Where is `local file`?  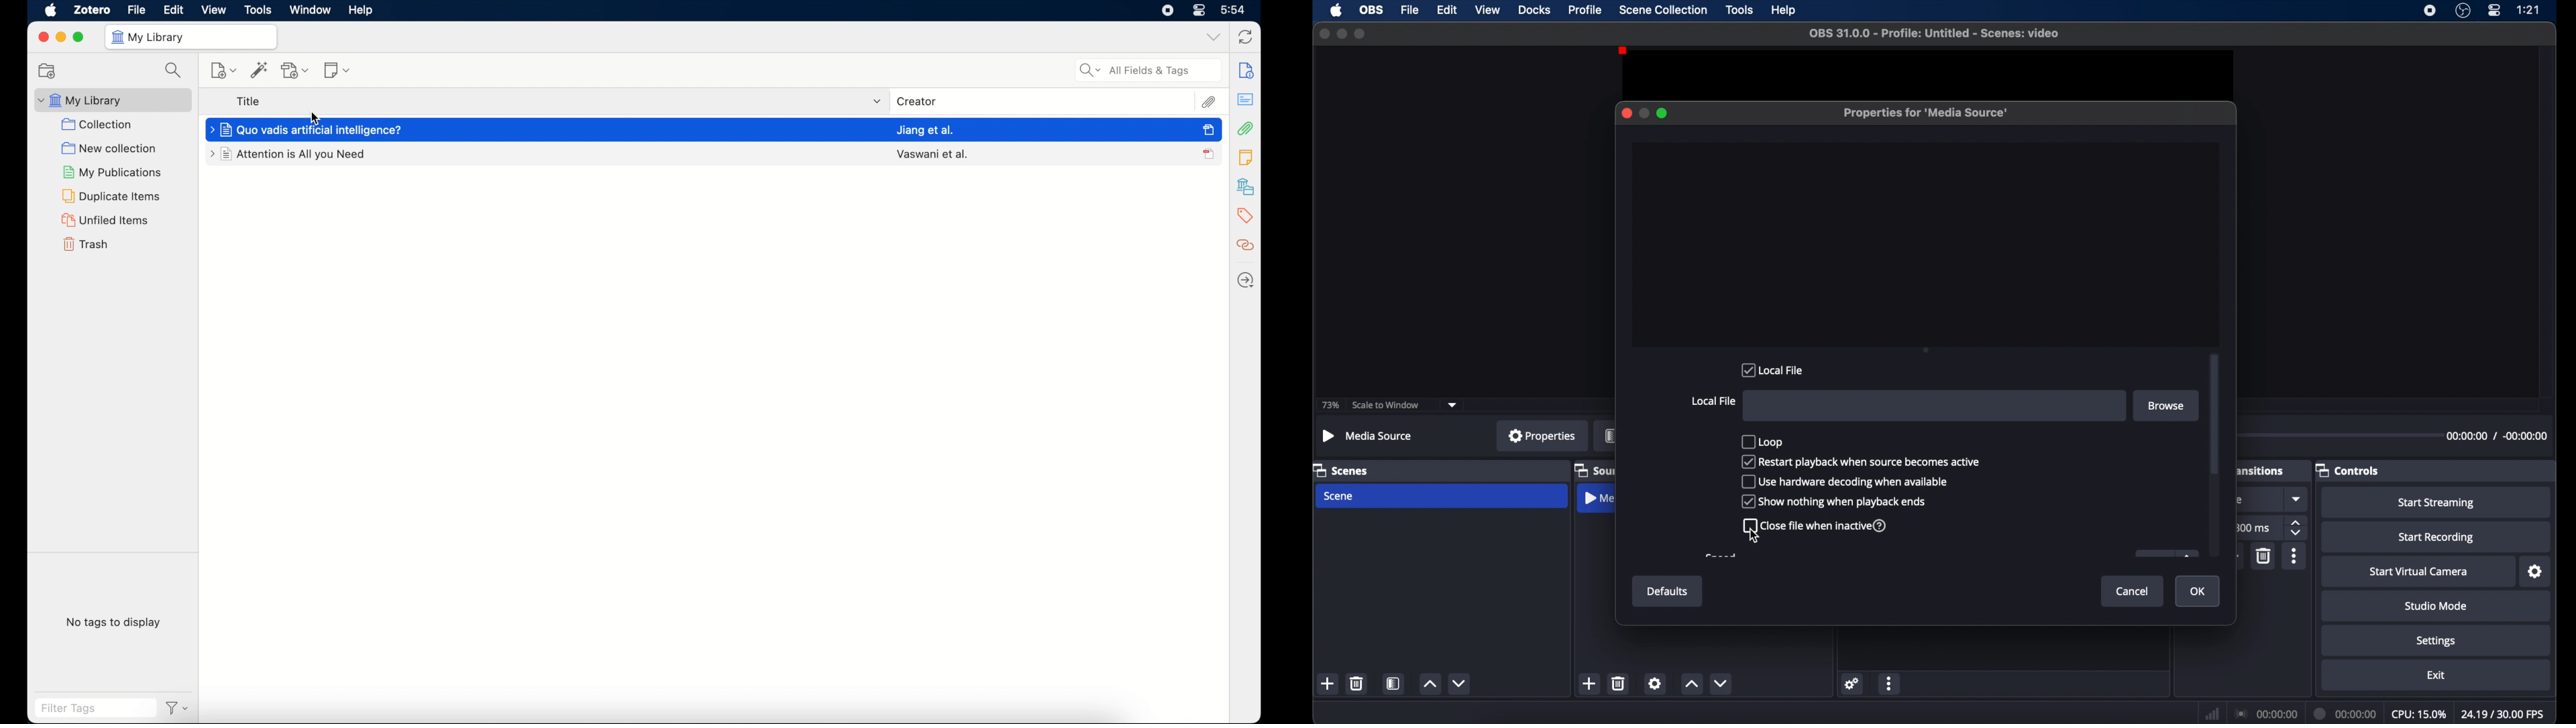 local file is located at coordinates (1774, 370).